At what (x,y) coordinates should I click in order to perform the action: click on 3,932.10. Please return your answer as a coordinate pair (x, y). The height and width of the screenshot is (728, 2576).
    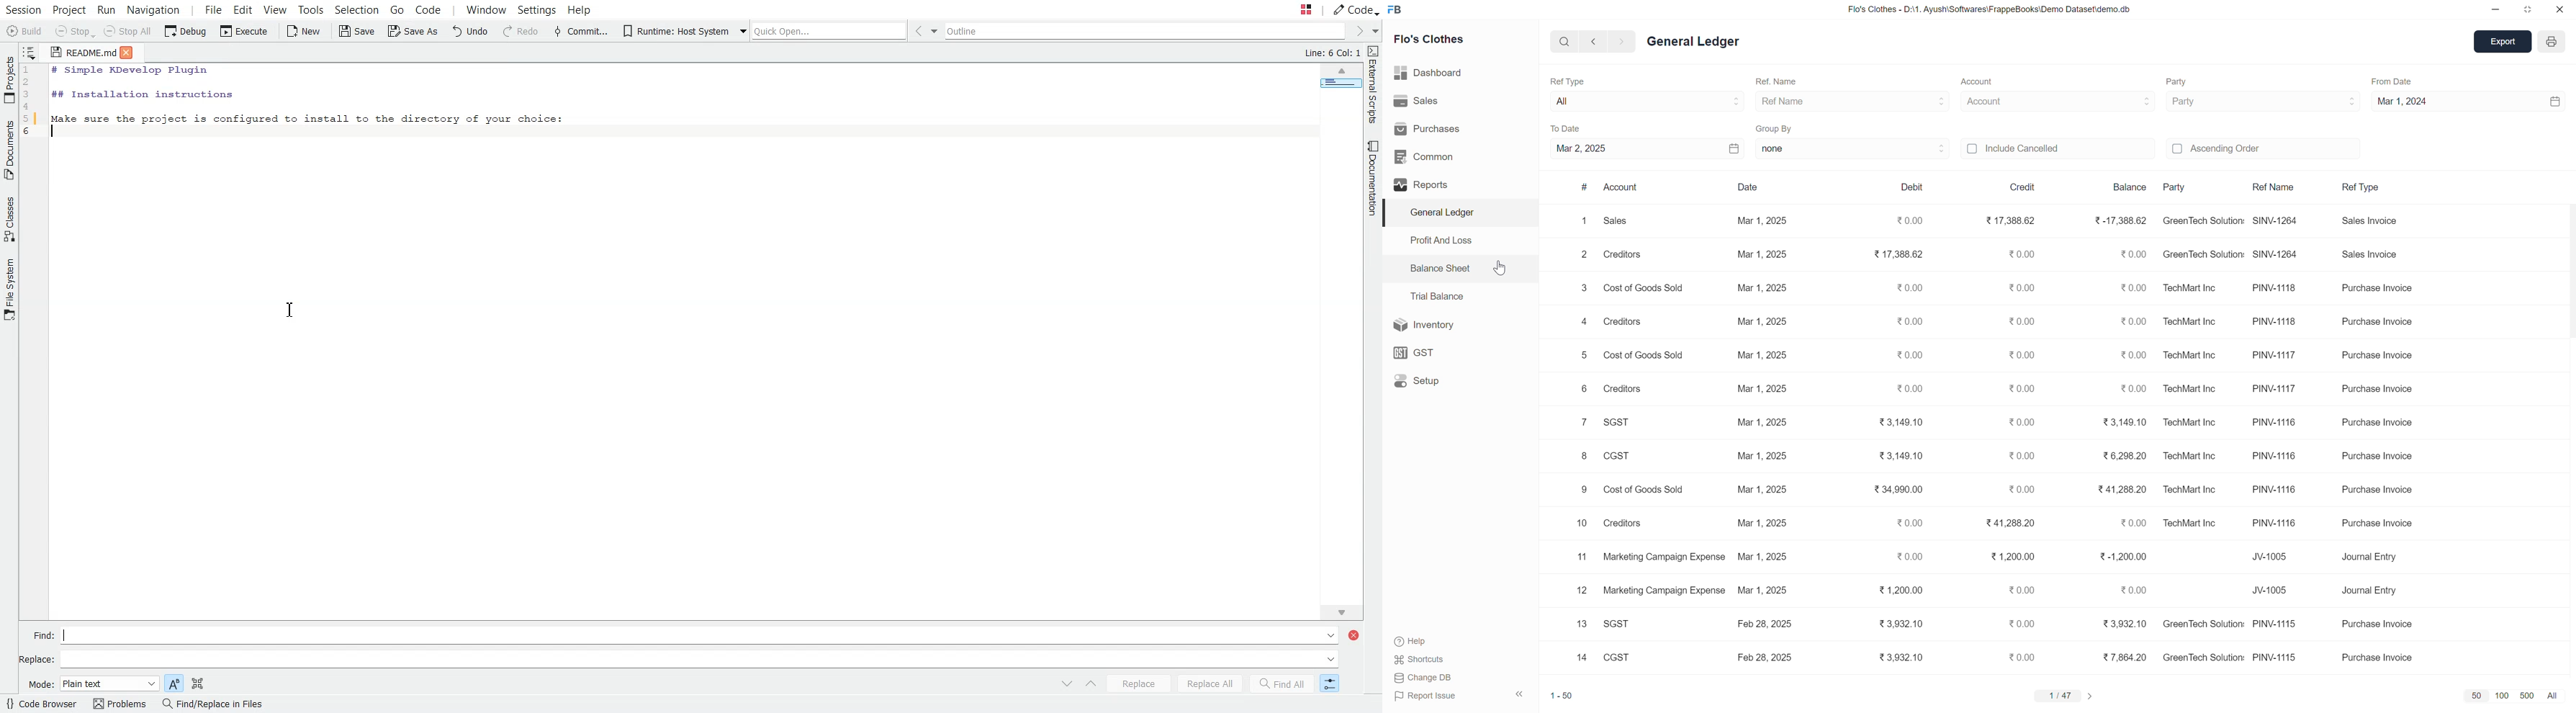
    Looking at the image, I should click on (2118, 624).